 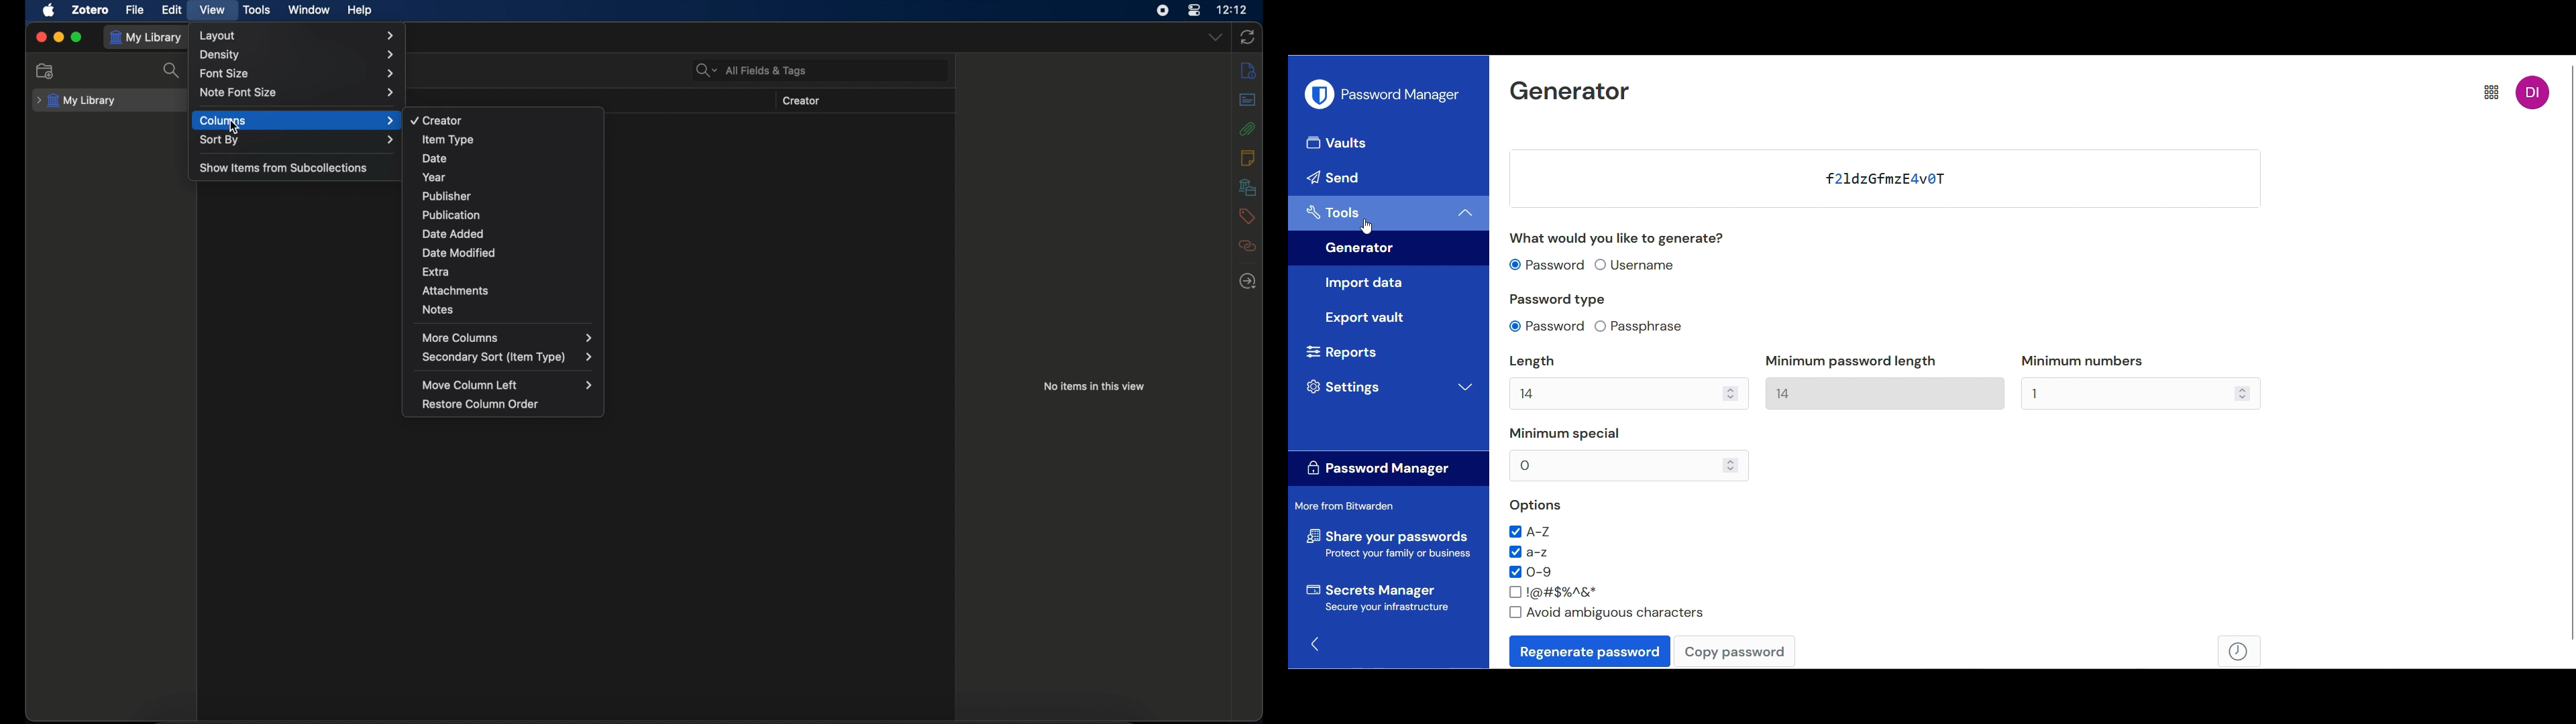 What do you see at coordinates (1390, 387) in the screenshot?
I see `Settings` at bounding box center [1390, 387].